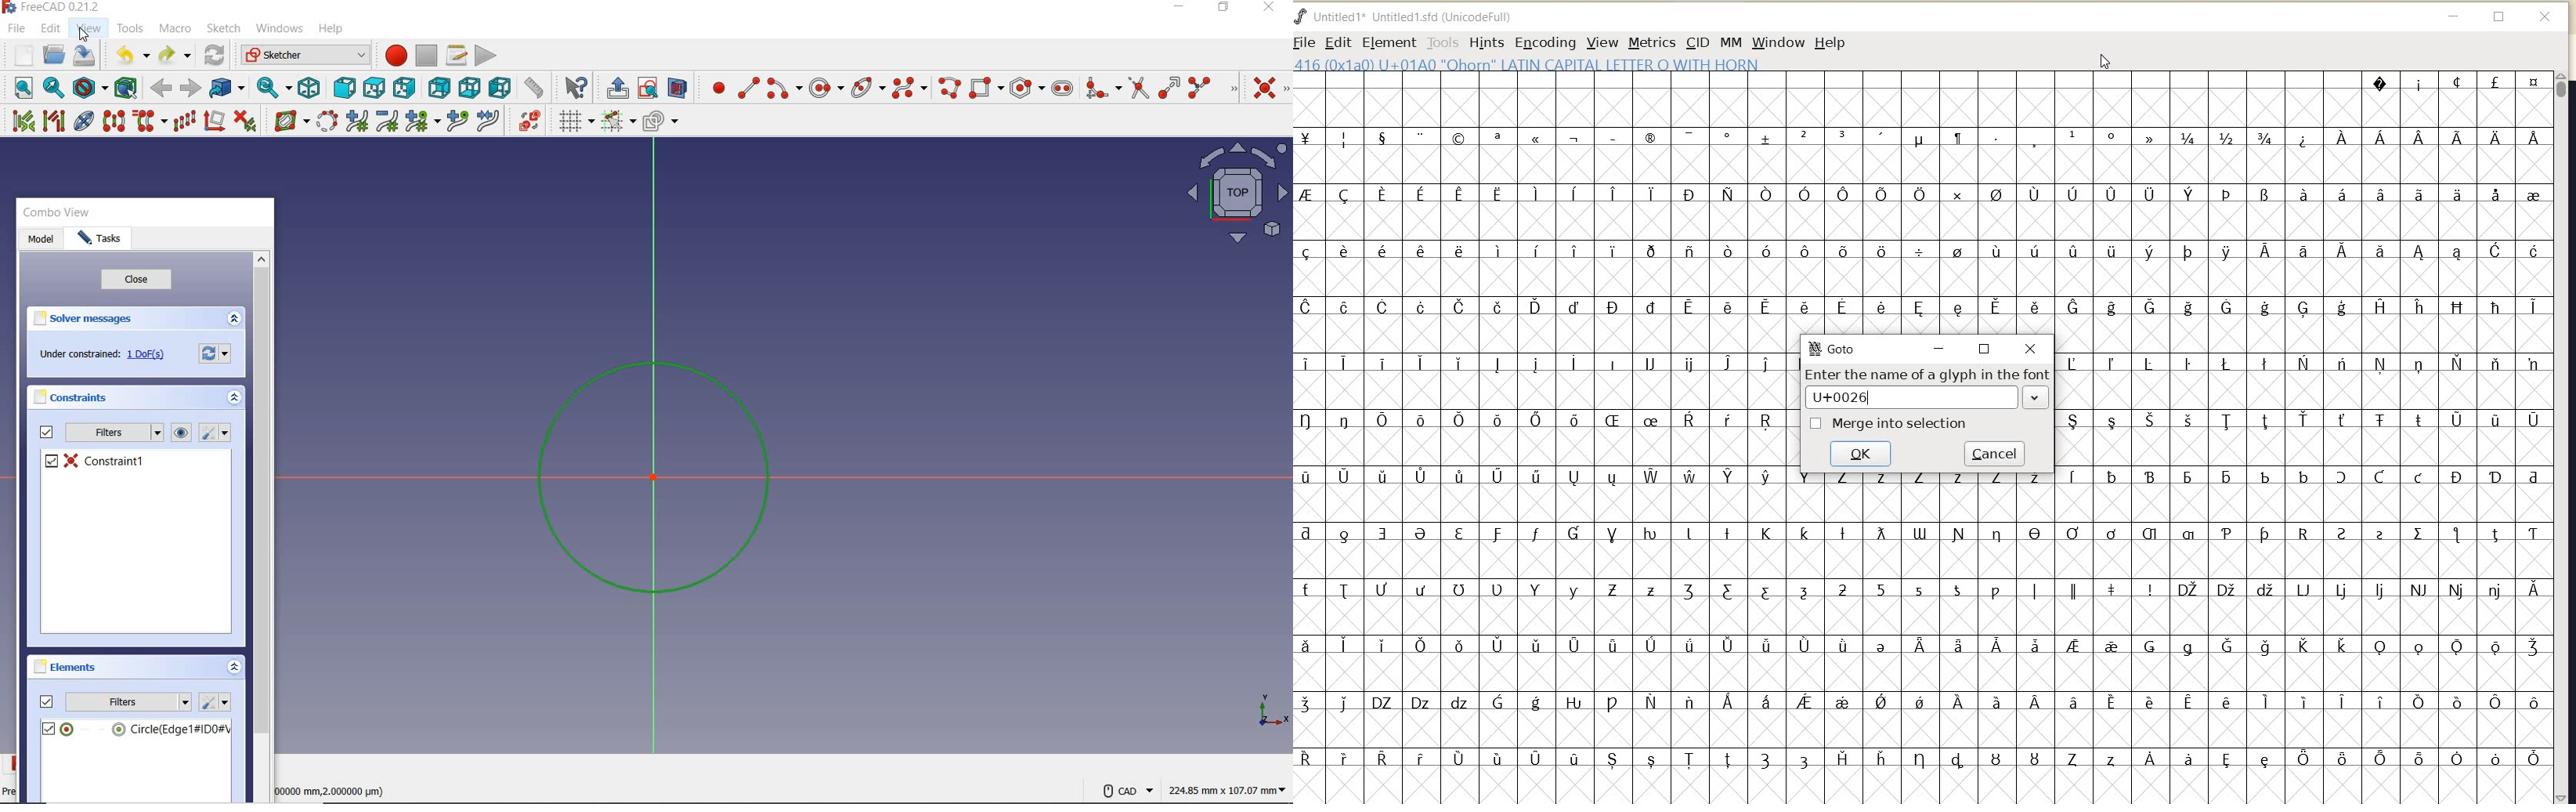  I want to click on HELP, so click(1830, 44).